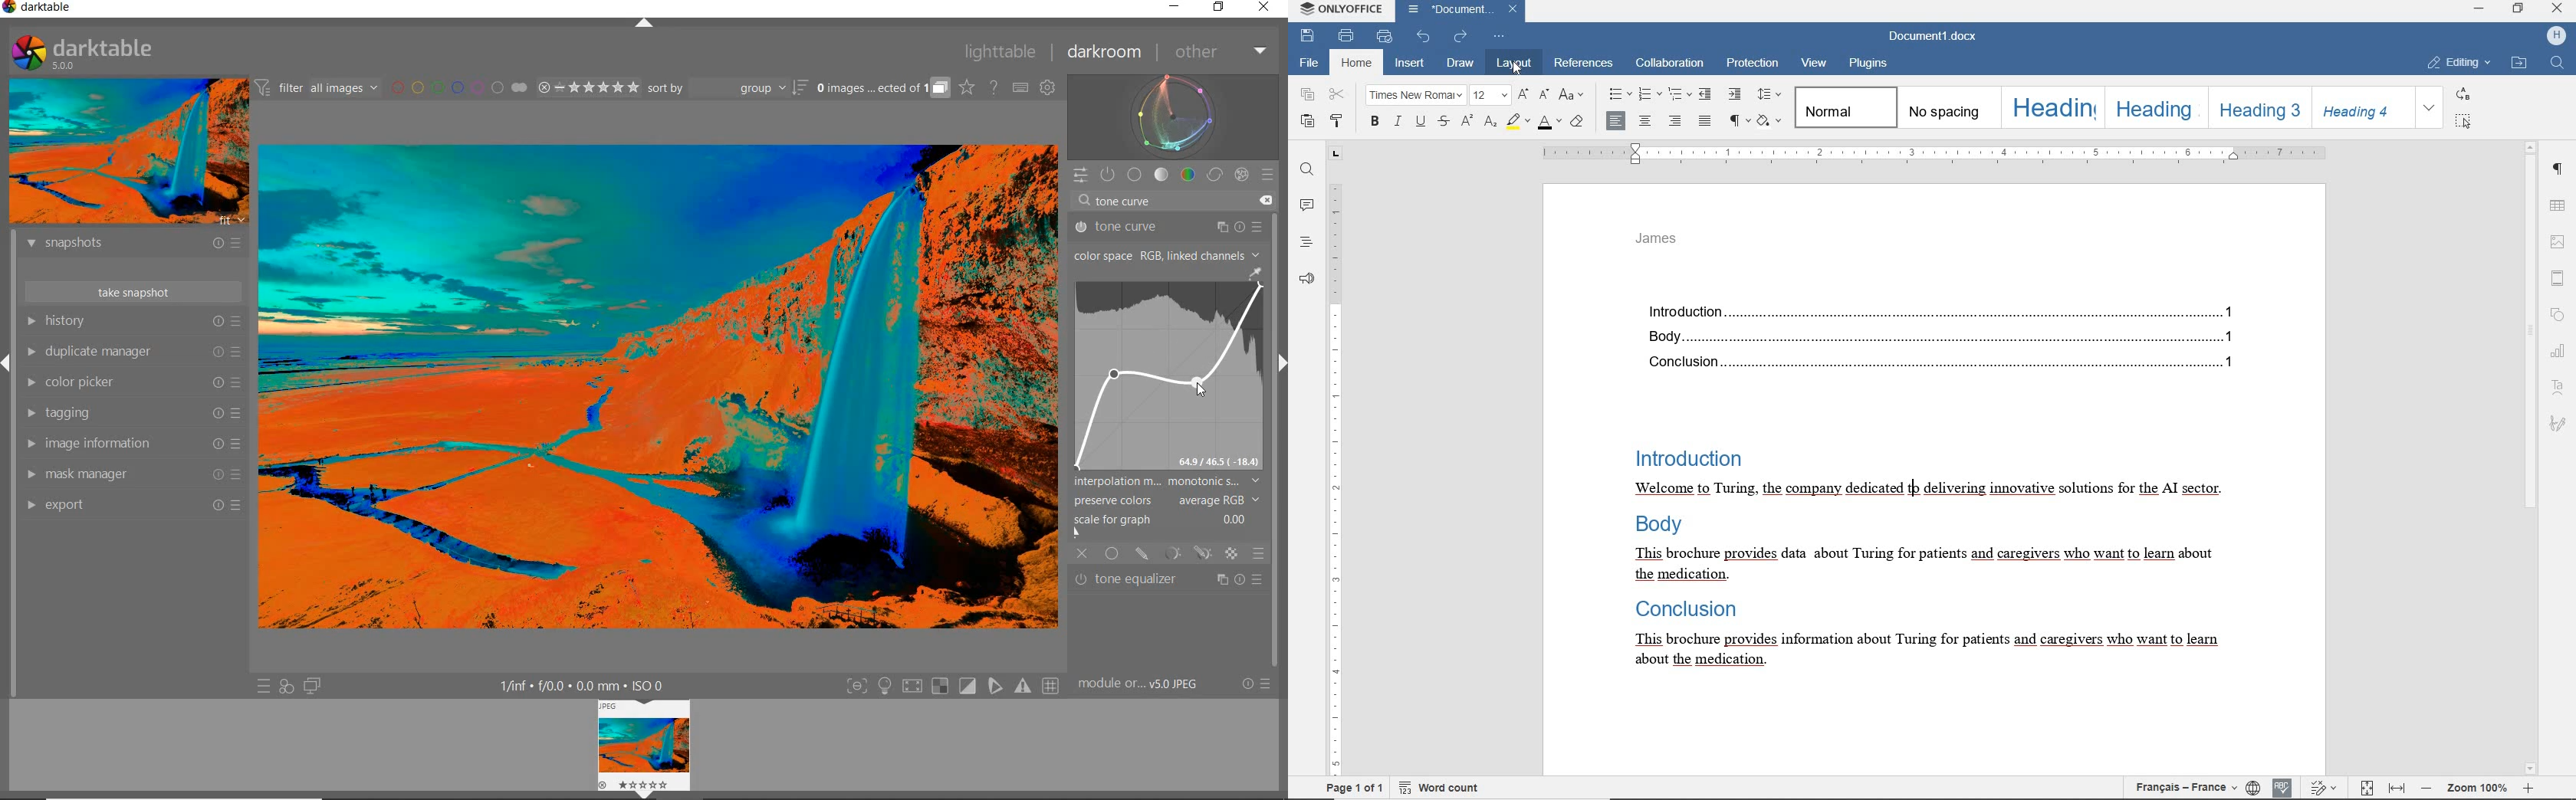  What do you see at coordinates (8, 366) in the screenshot?
I see `Expand/Collapse` at bounding box center [8, 366].